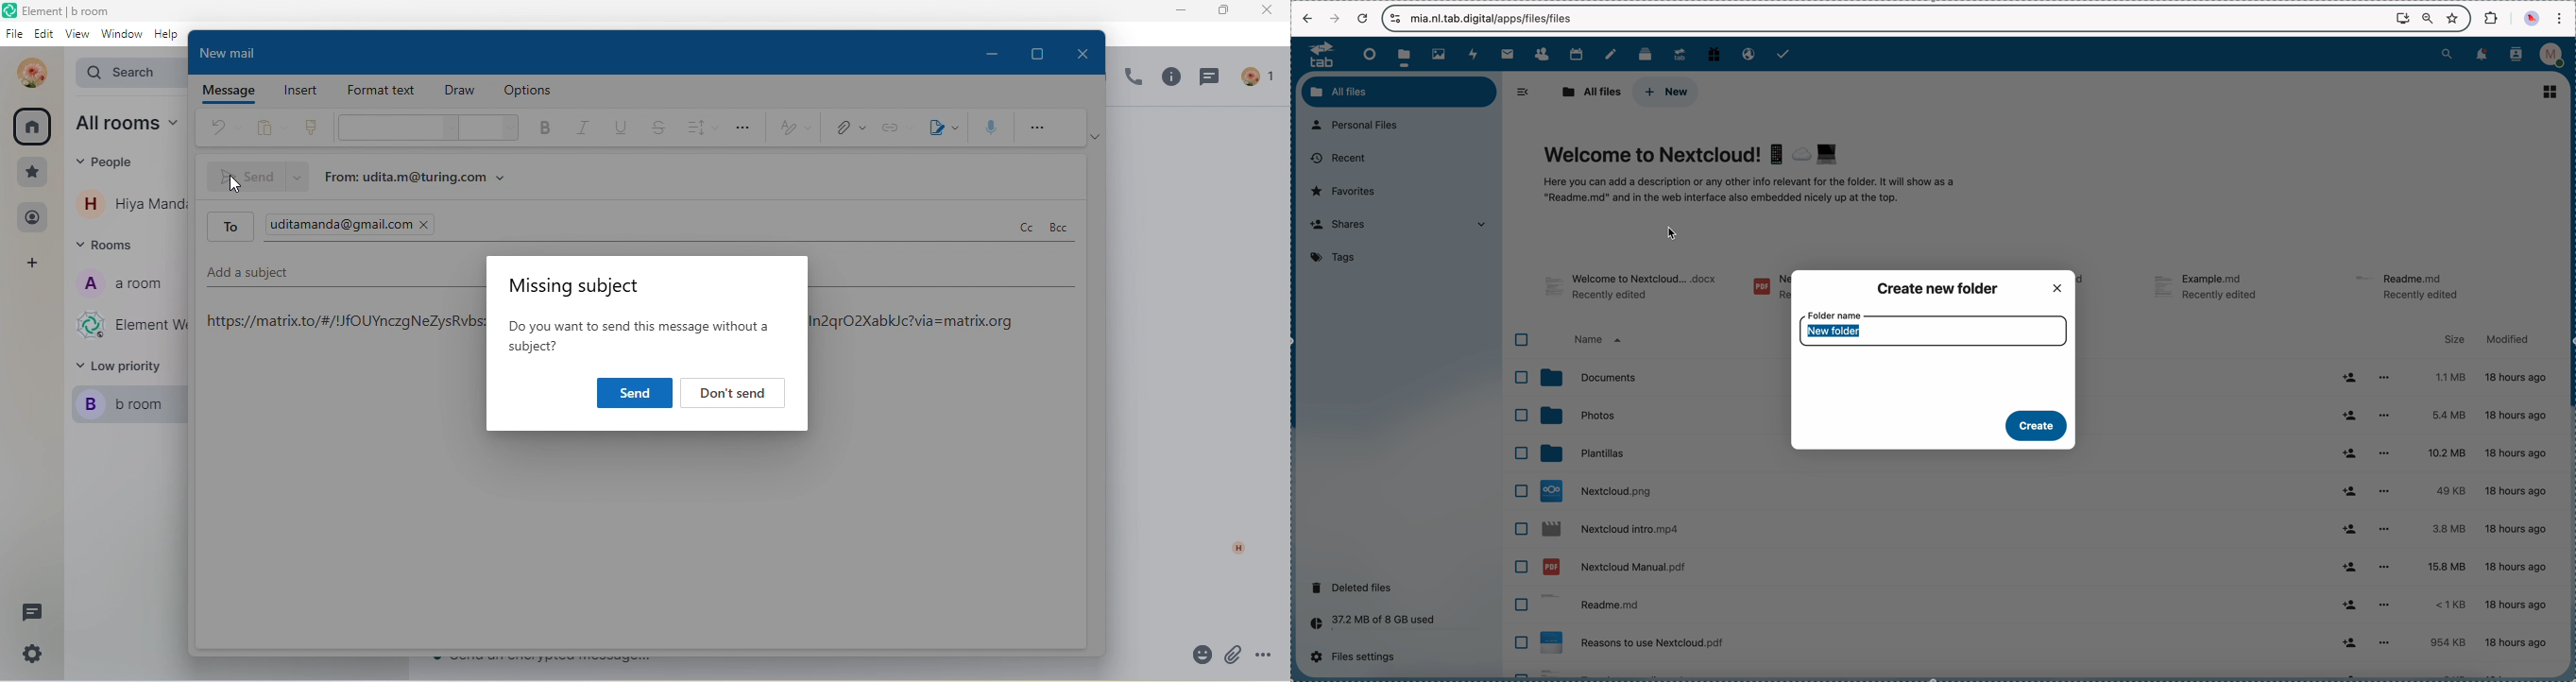 Image resolution: width=2576 pixels, height=700 pixels. Describe the element at coordinates (2351, 493) in the screenshot. I see `share` at that location.